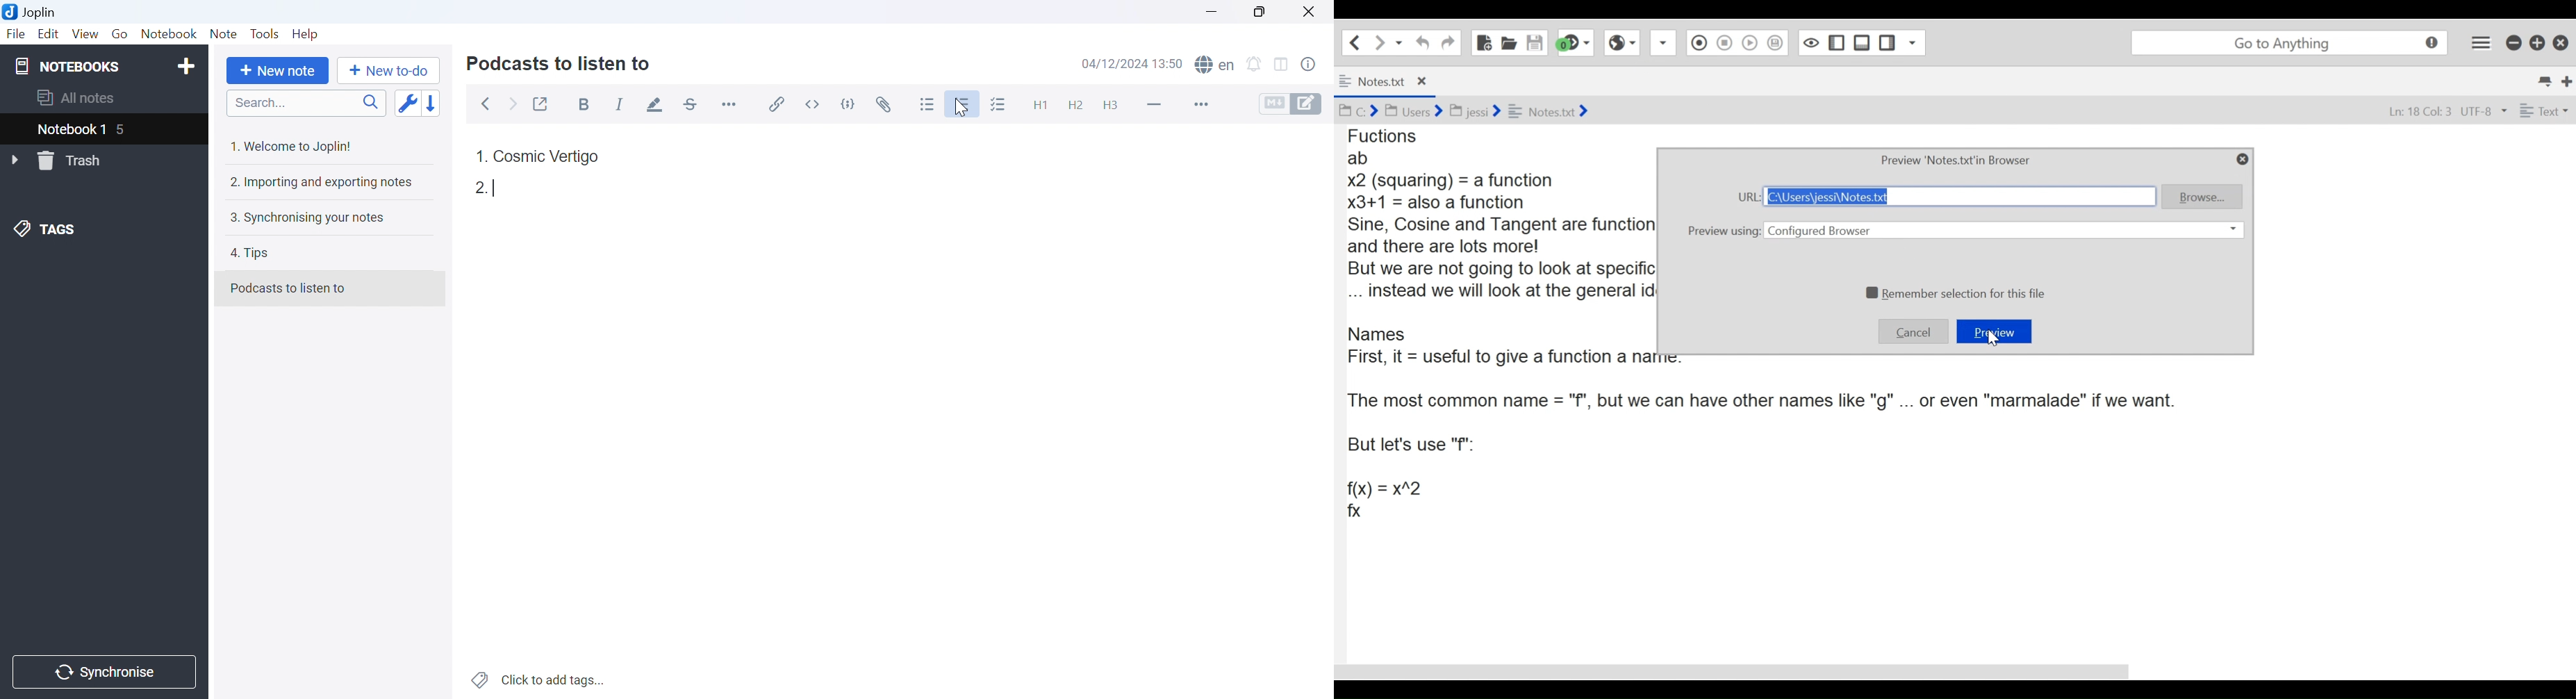  Describe the element at coordinates (497, 187) in the screenshot. I see `Typing Cursor` at that location.